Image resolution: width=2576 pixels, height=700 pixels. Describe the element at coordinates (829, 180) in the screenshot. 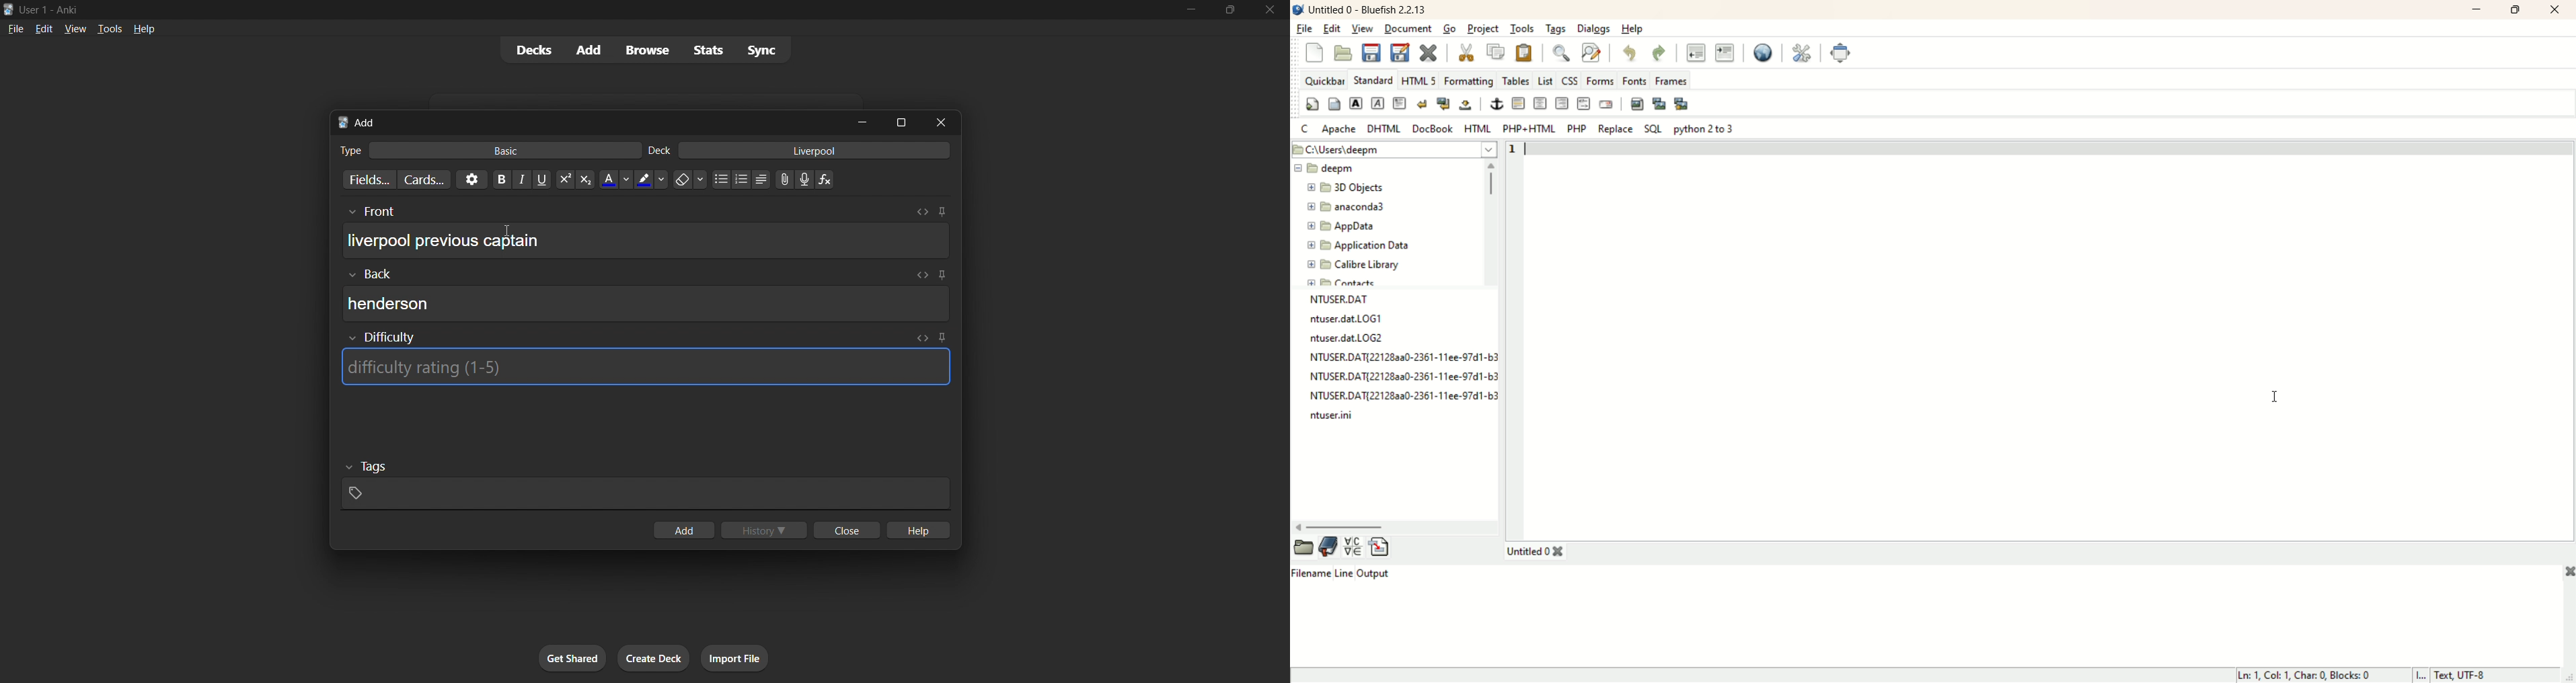

I see `function` at that location.